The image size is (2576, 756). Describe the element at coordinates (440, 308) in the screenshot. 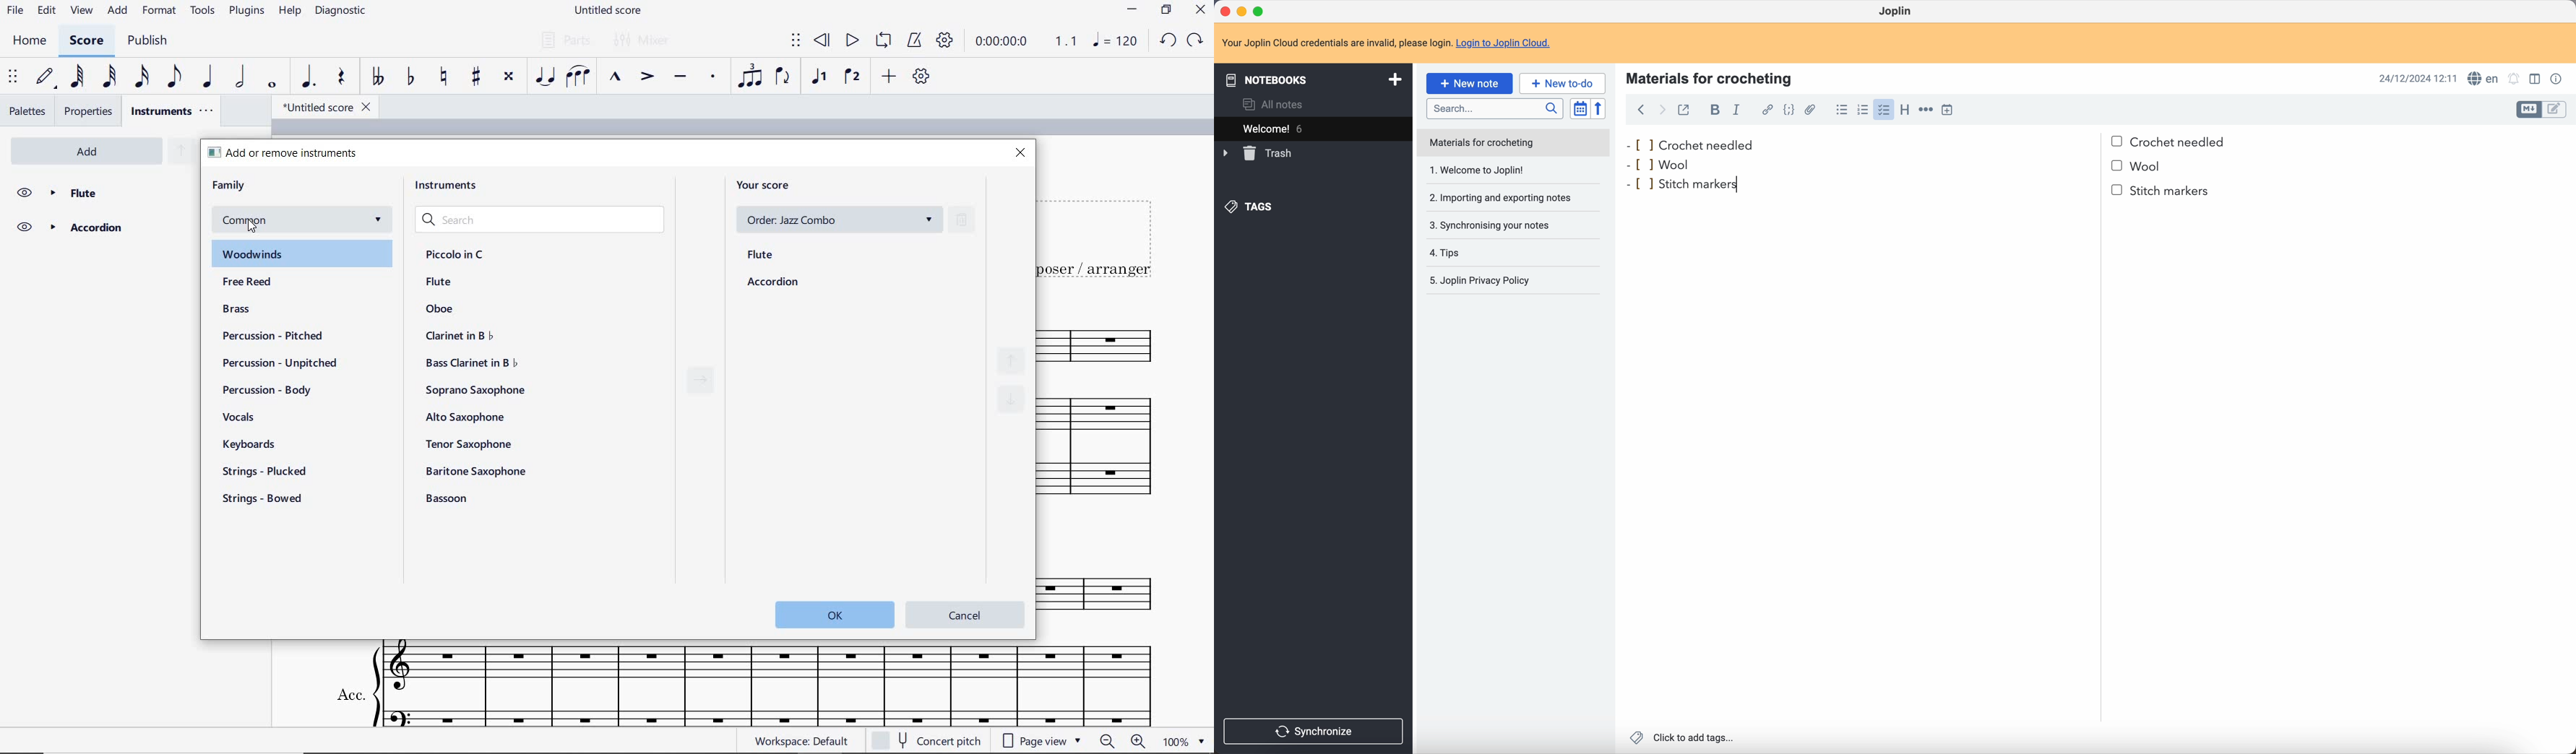

I see `oboe` at that location.